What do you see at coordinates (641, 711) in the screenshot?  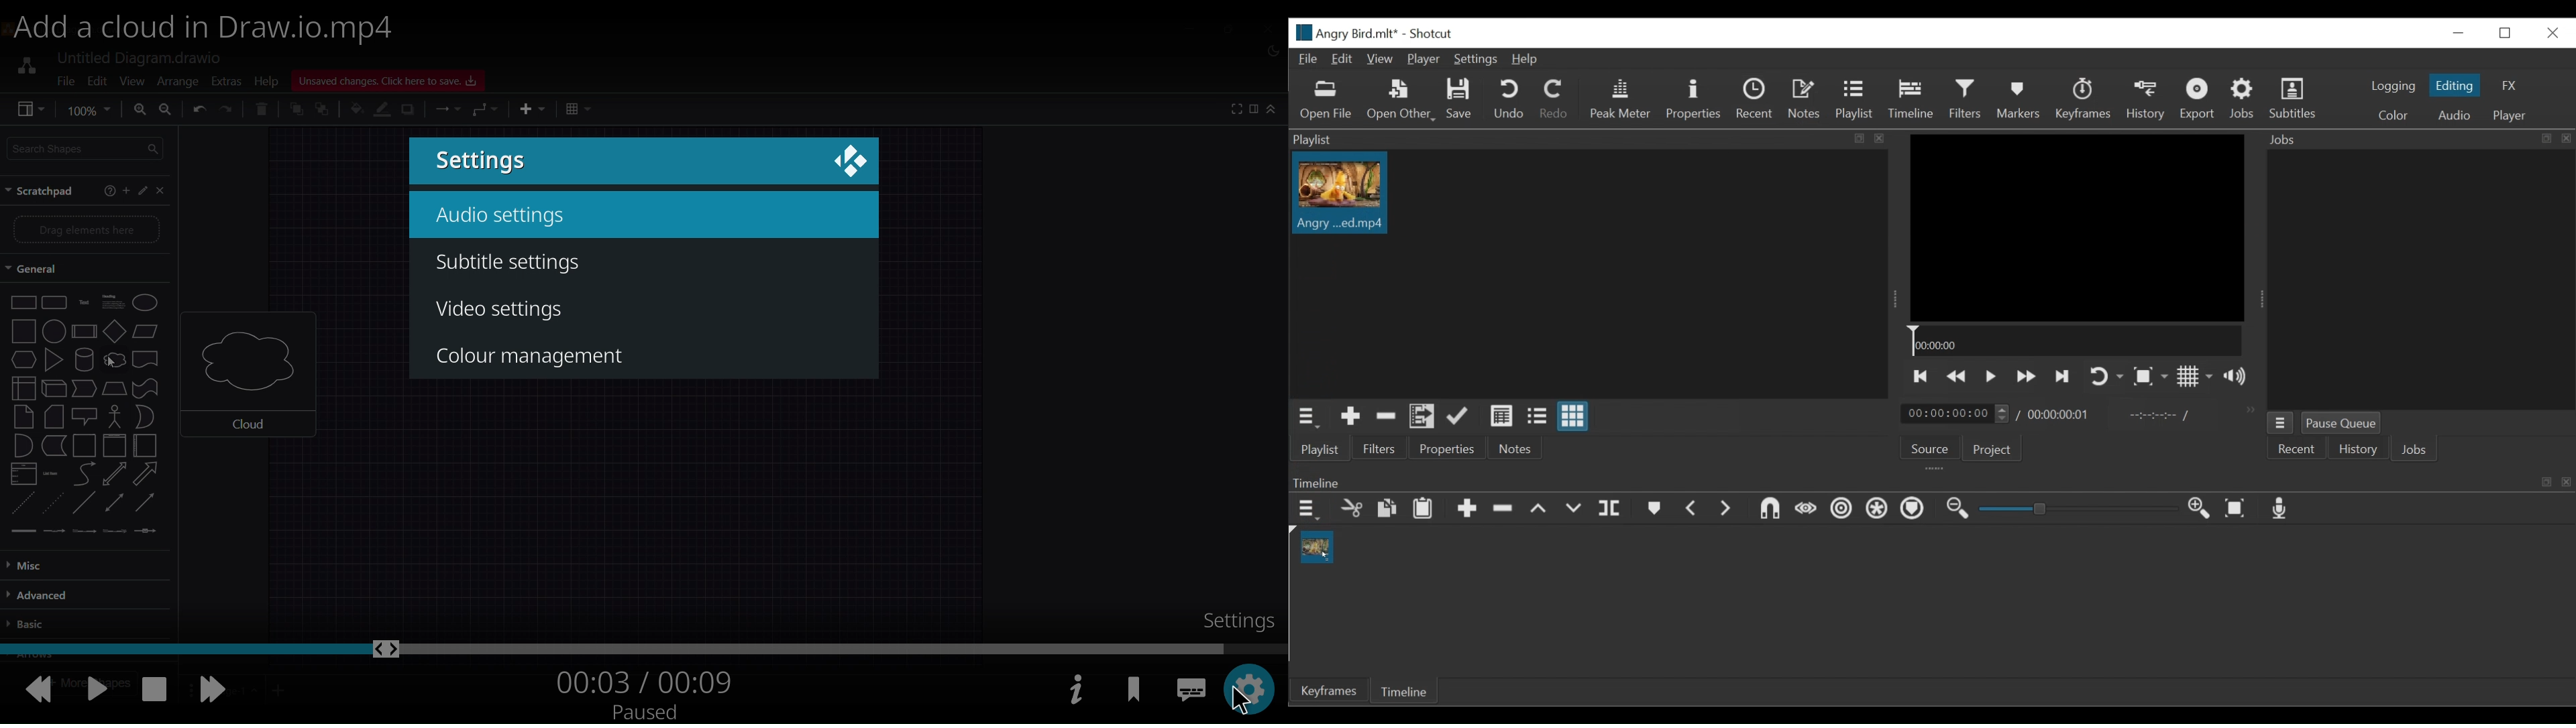 I see `paused` at bounding box center [641, 711].